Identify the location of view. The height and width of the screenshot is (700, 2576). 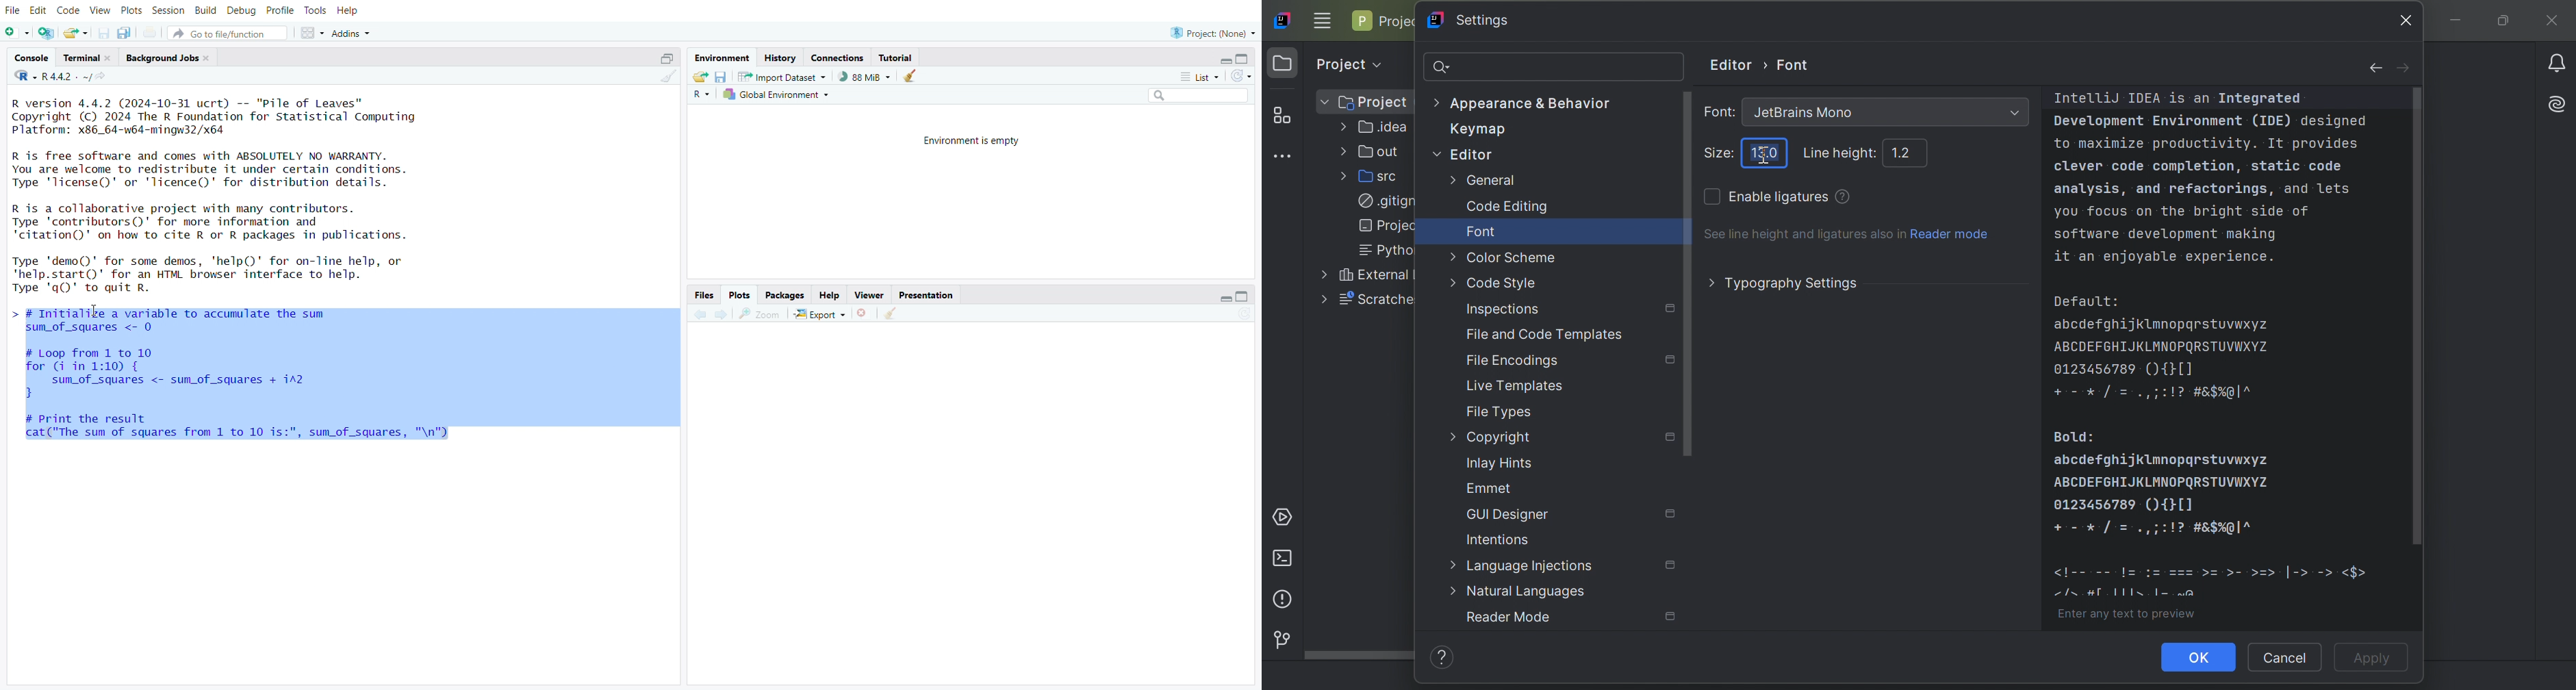
(99, 10).